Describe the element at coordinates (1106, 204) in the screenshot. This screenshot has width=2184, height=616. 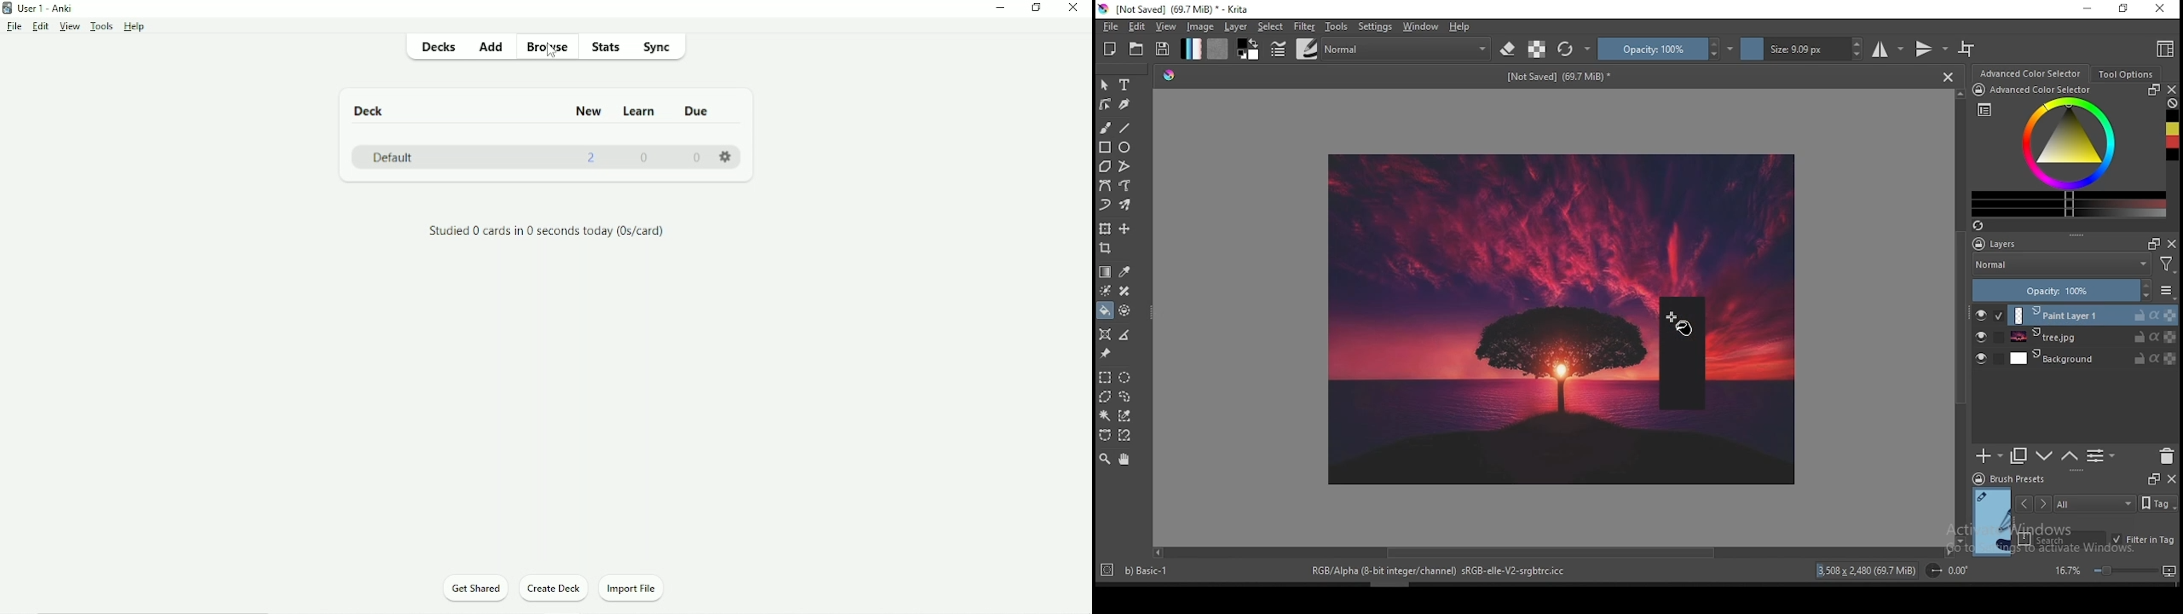
I see `dynamic brush tool` at that location.